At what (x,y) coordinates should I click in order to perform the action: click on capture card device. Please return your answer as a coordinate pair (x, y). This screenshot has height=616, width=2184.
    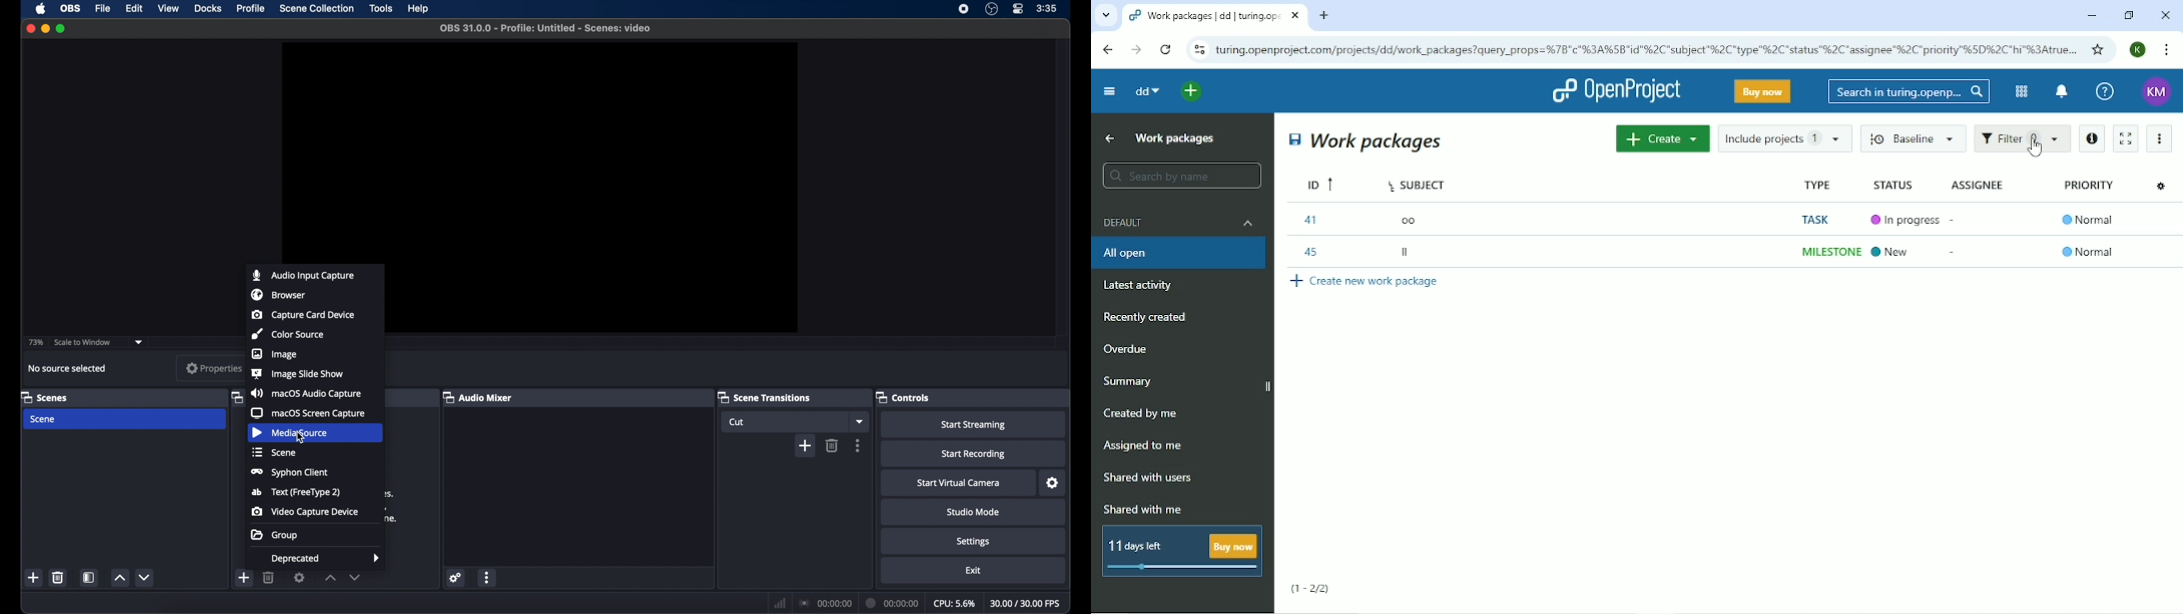
    Looking at the image, I should click on (302, 314).